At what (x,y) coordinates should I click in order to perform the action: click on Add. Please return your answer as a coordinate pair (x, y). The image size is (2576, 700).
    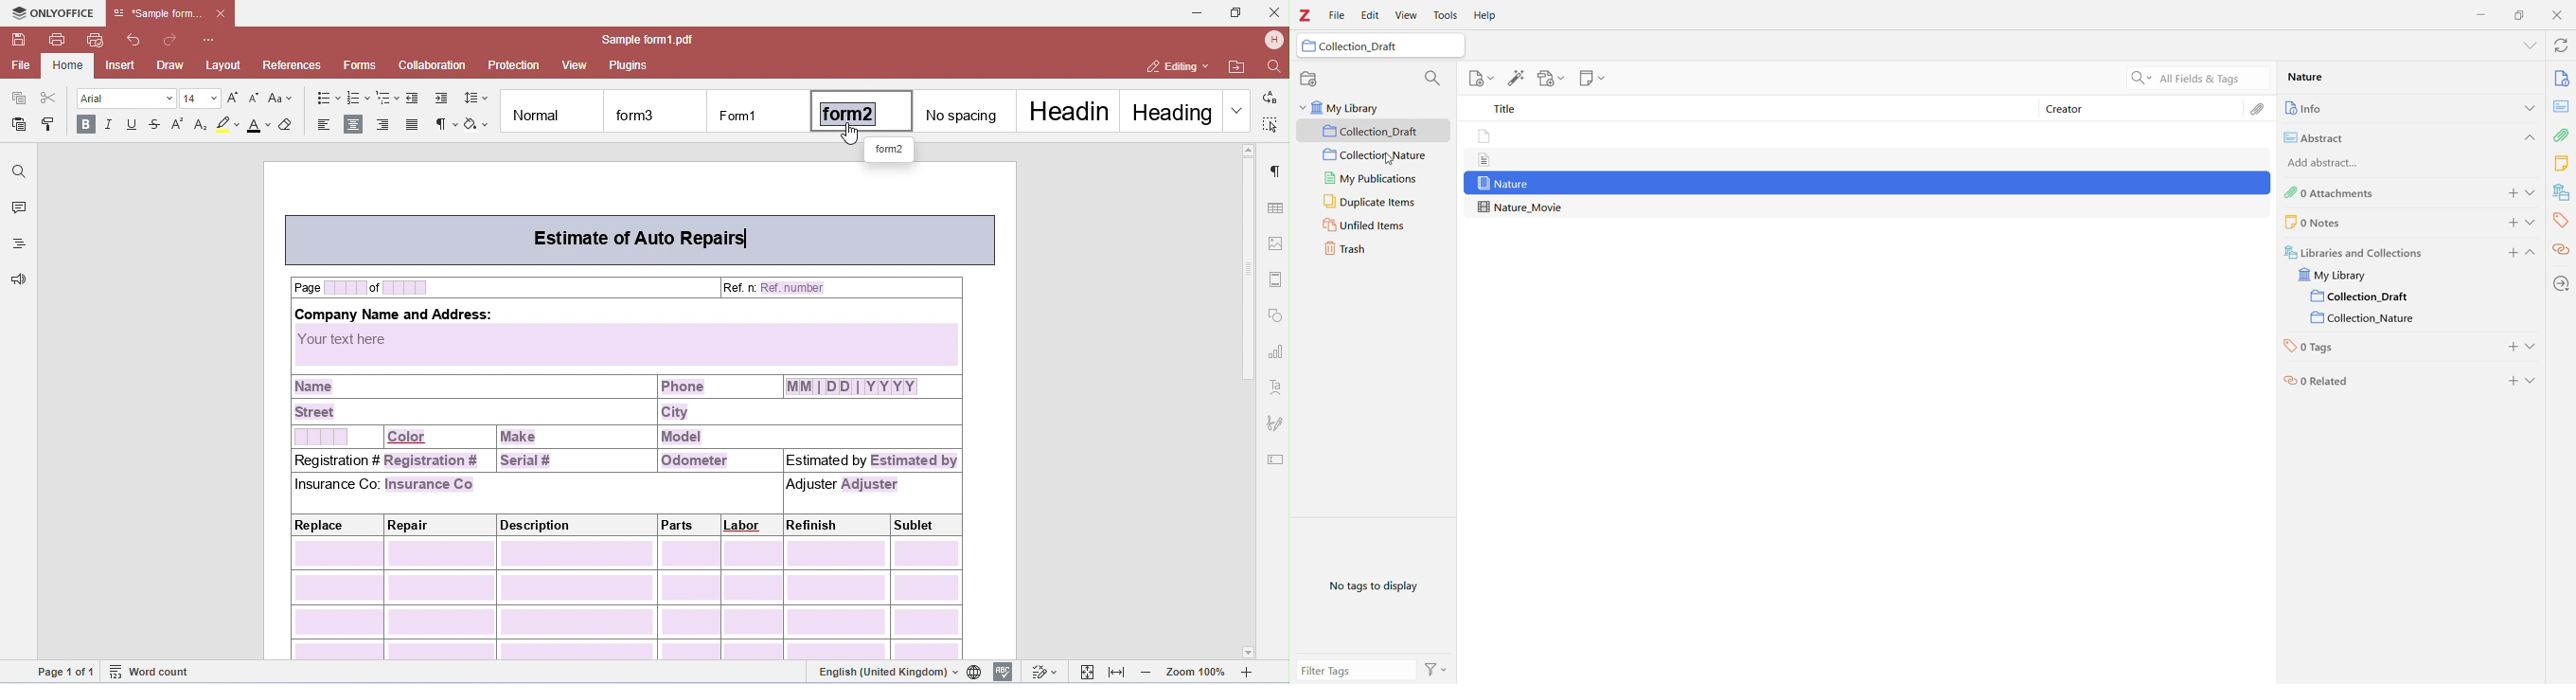
    Looking at the image, I should click on (2509, 194).